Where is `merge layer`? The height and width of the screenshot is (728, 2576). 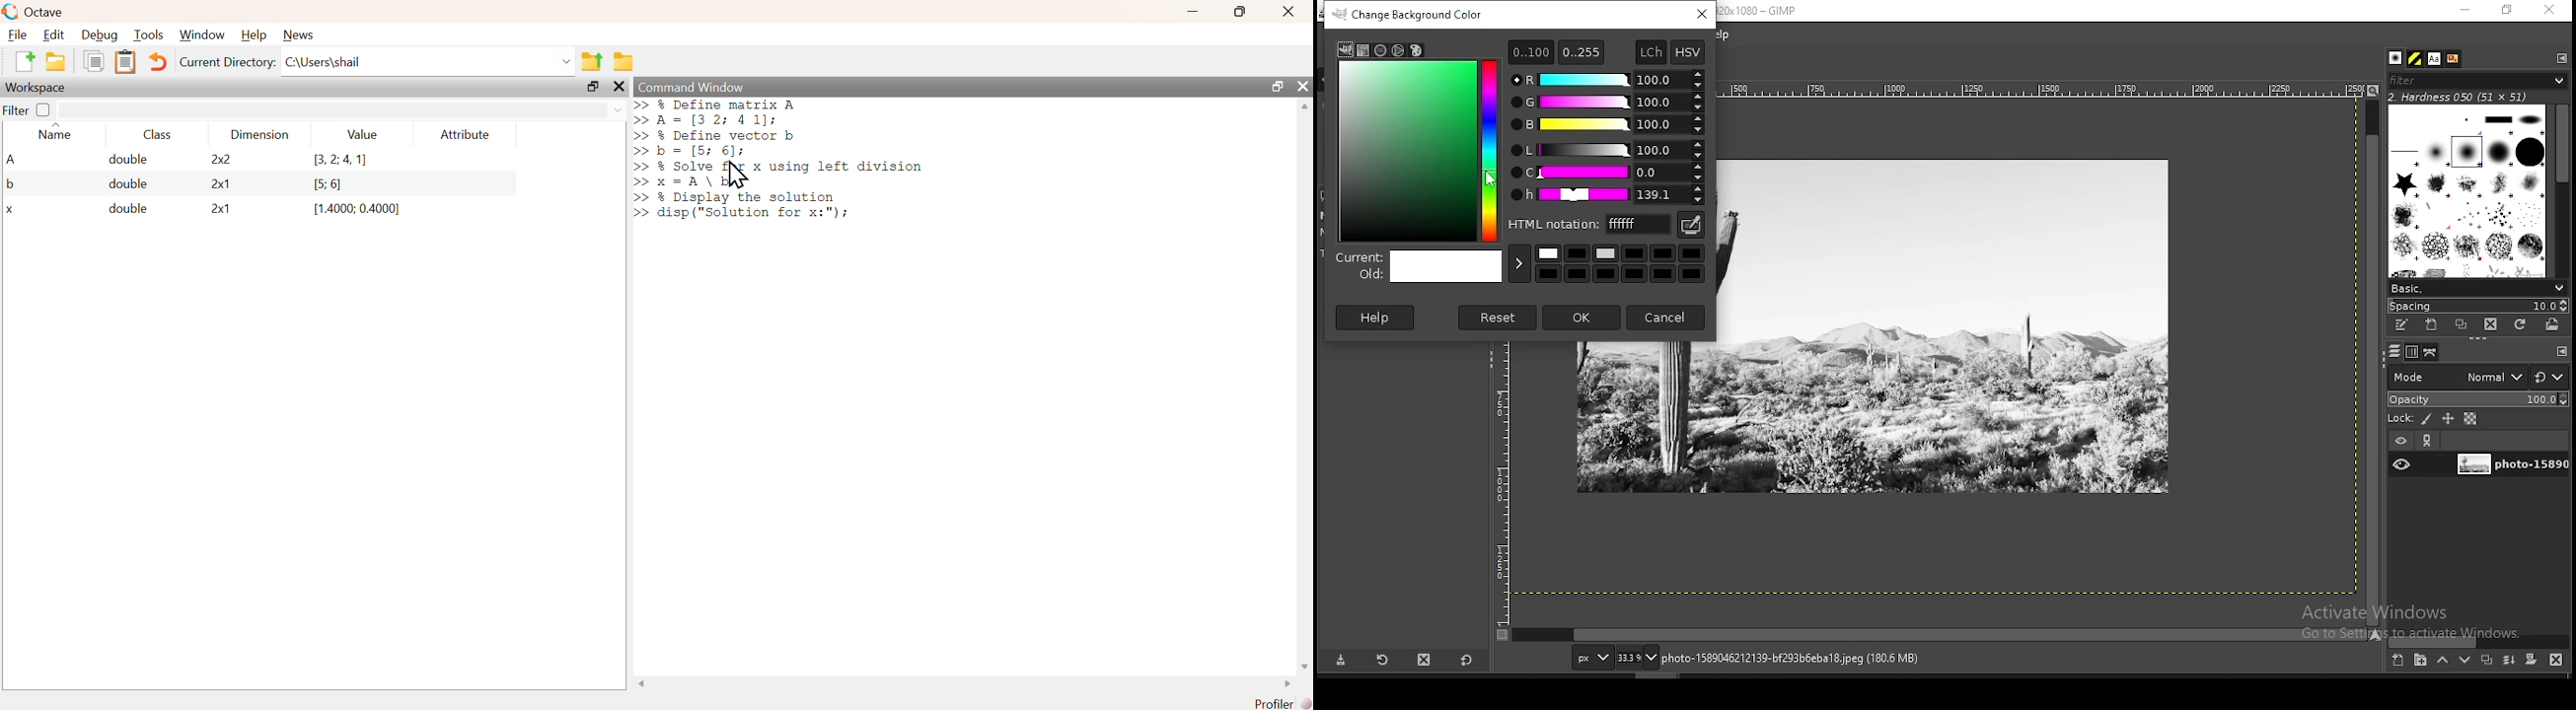
merge layer is located at coordinates (2511, 660).